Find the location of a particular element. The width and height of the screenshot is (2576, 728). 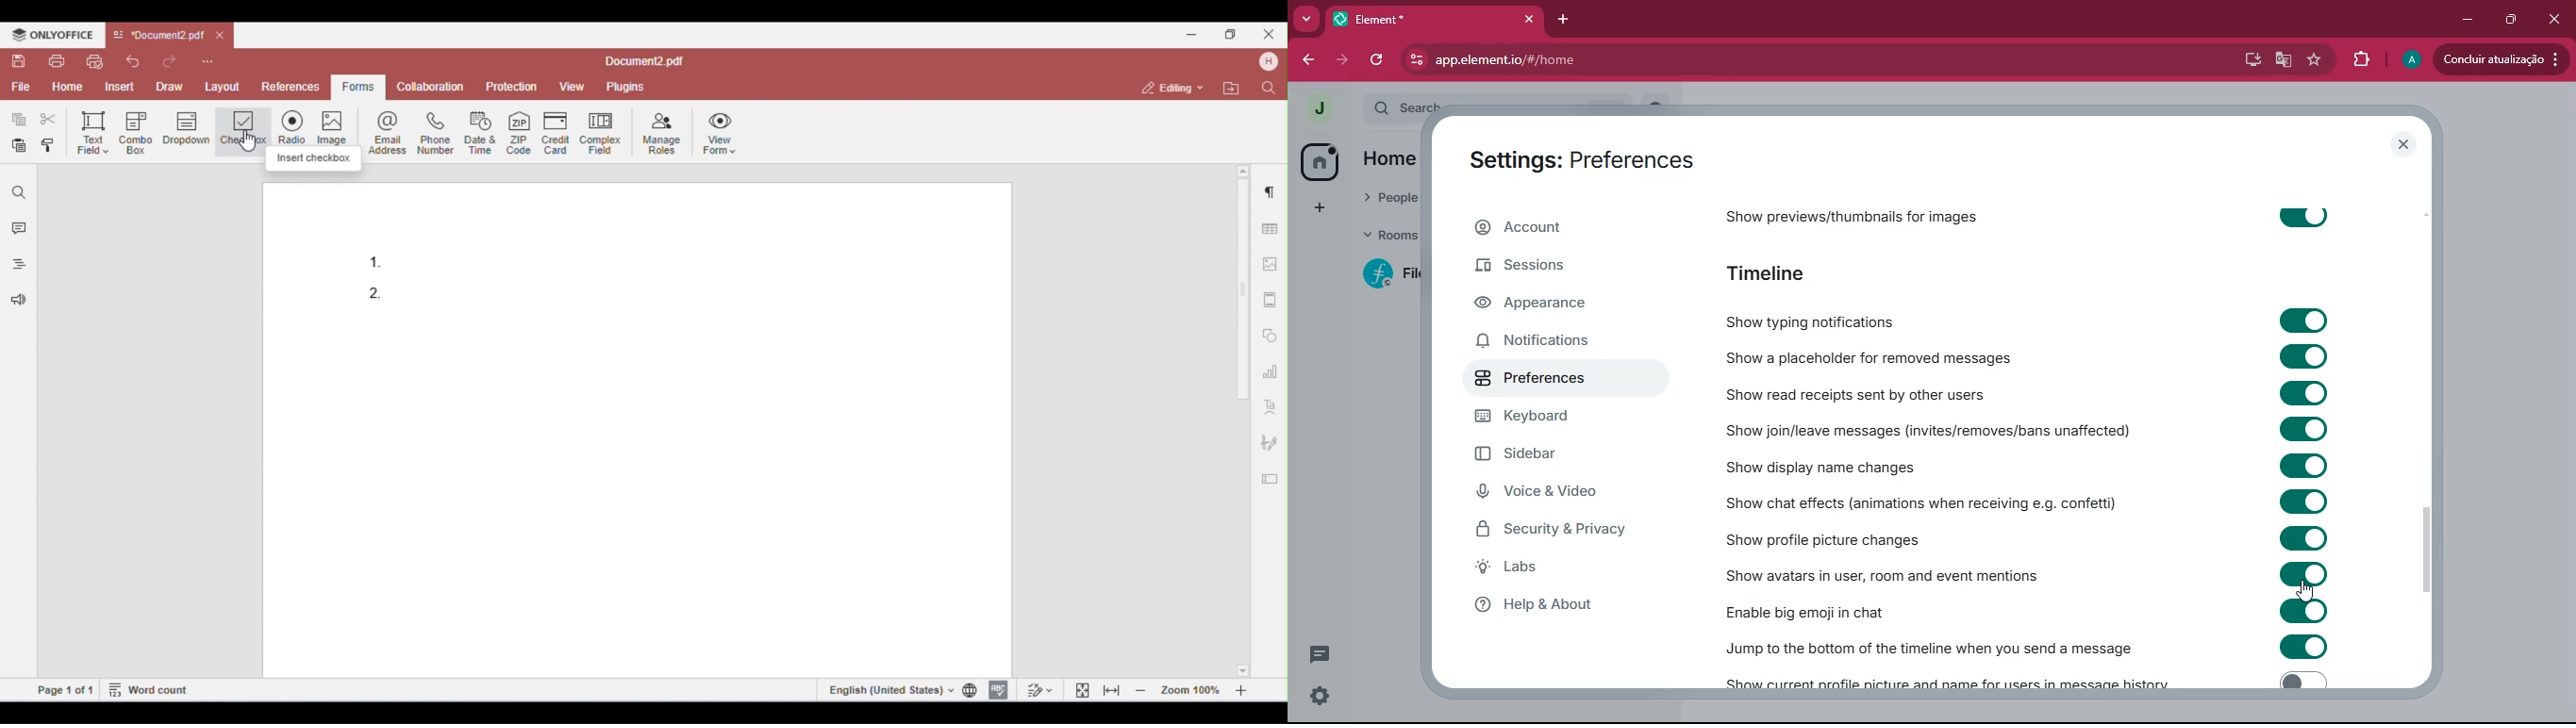

account is located at coordinates (1560, 231).